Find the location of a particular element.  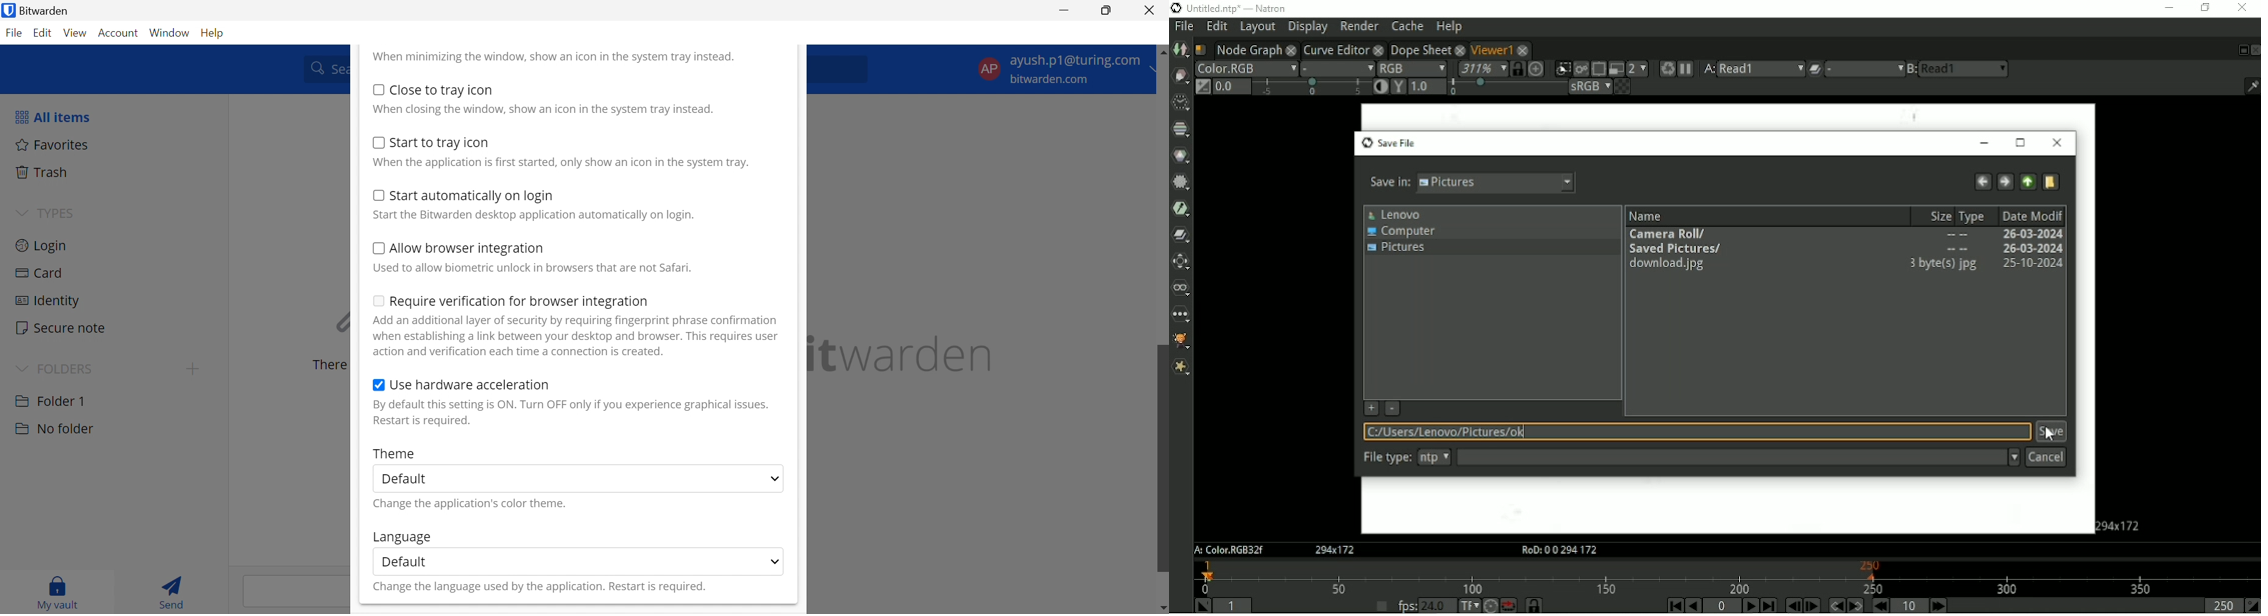

Add folder is located at coordinates (193, 369).